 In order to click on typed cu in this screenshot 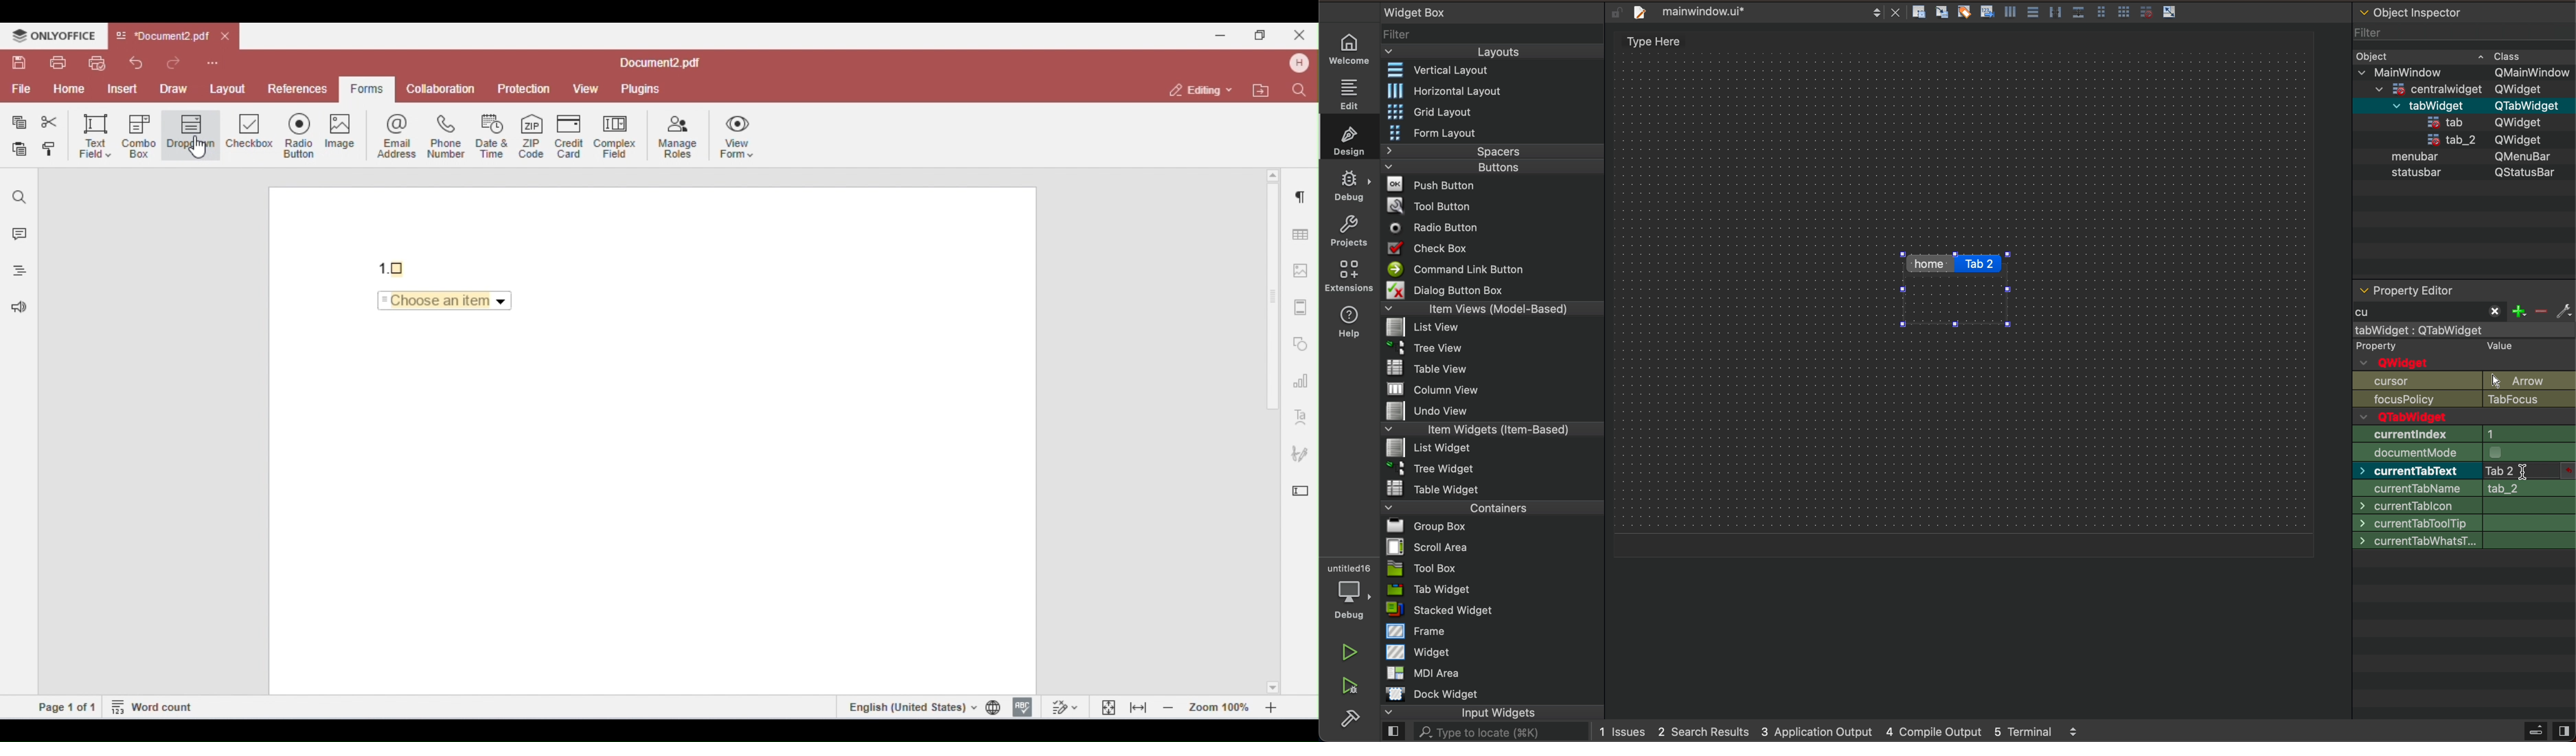, I will do `click(2429, 313)`.